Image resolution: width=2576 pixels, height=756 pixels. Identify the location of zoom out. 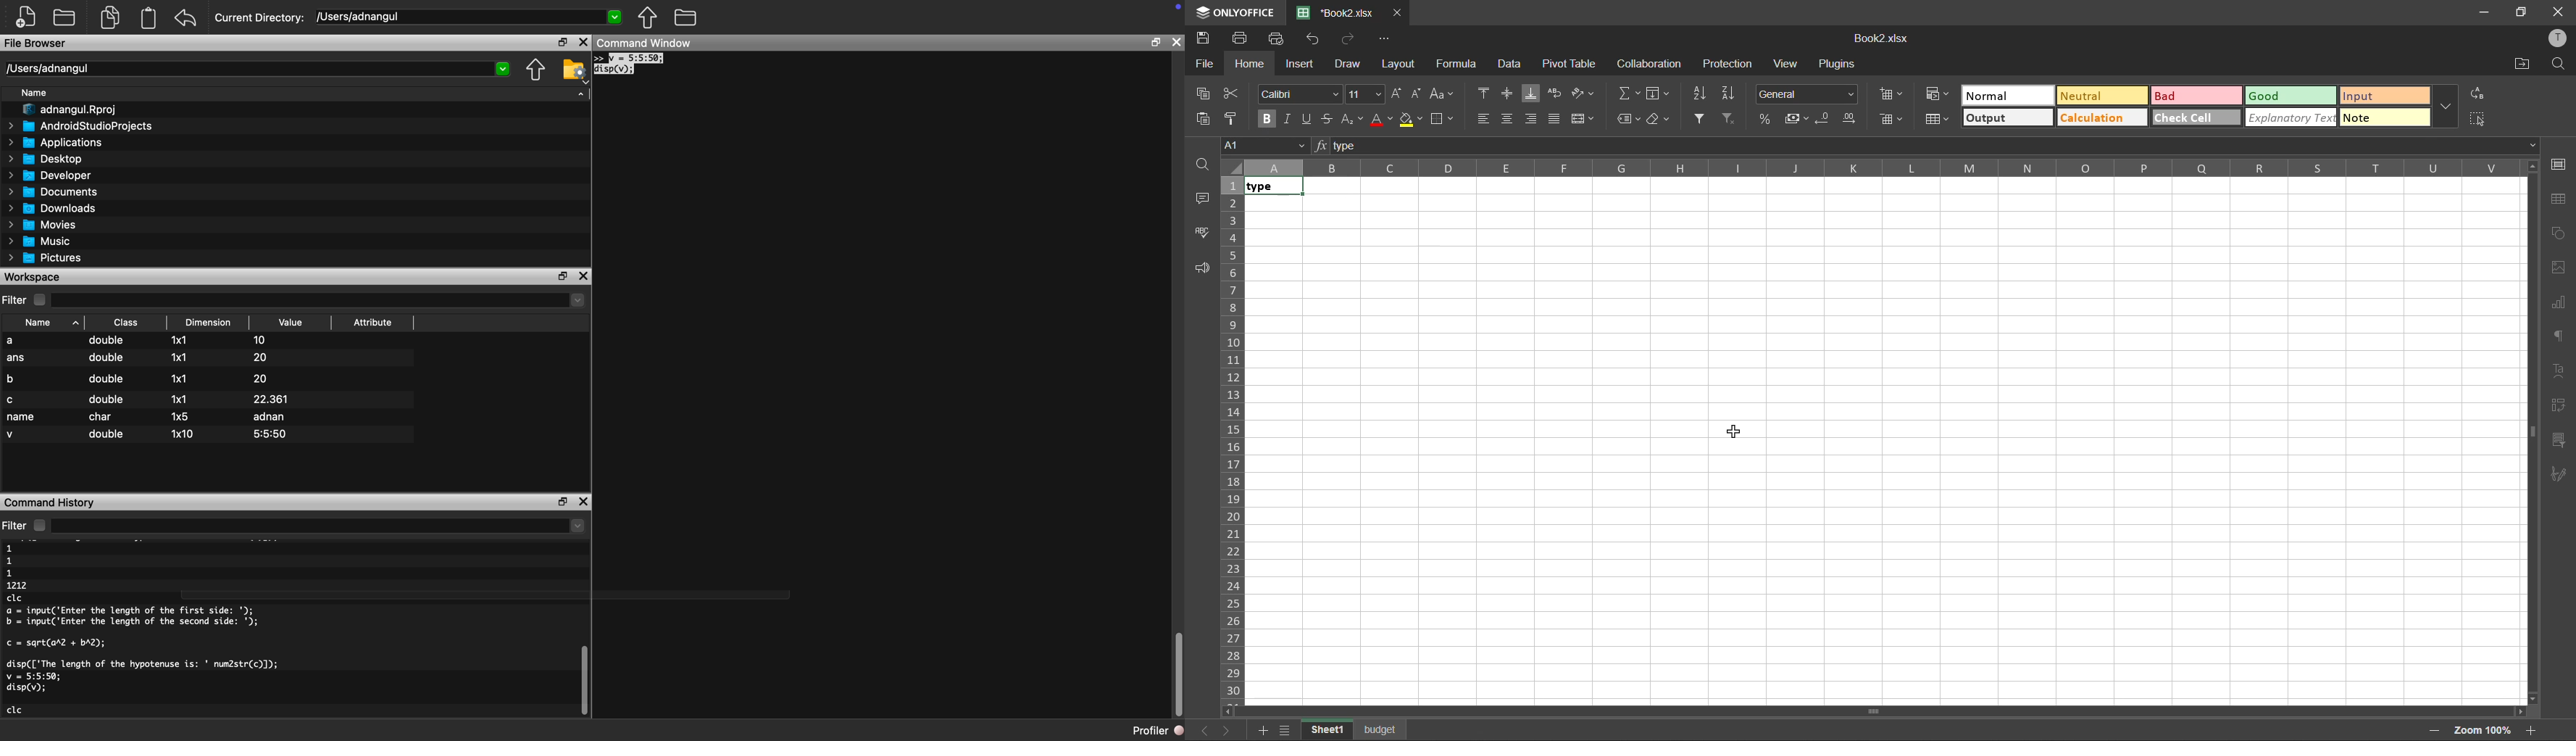
(2434, 732).